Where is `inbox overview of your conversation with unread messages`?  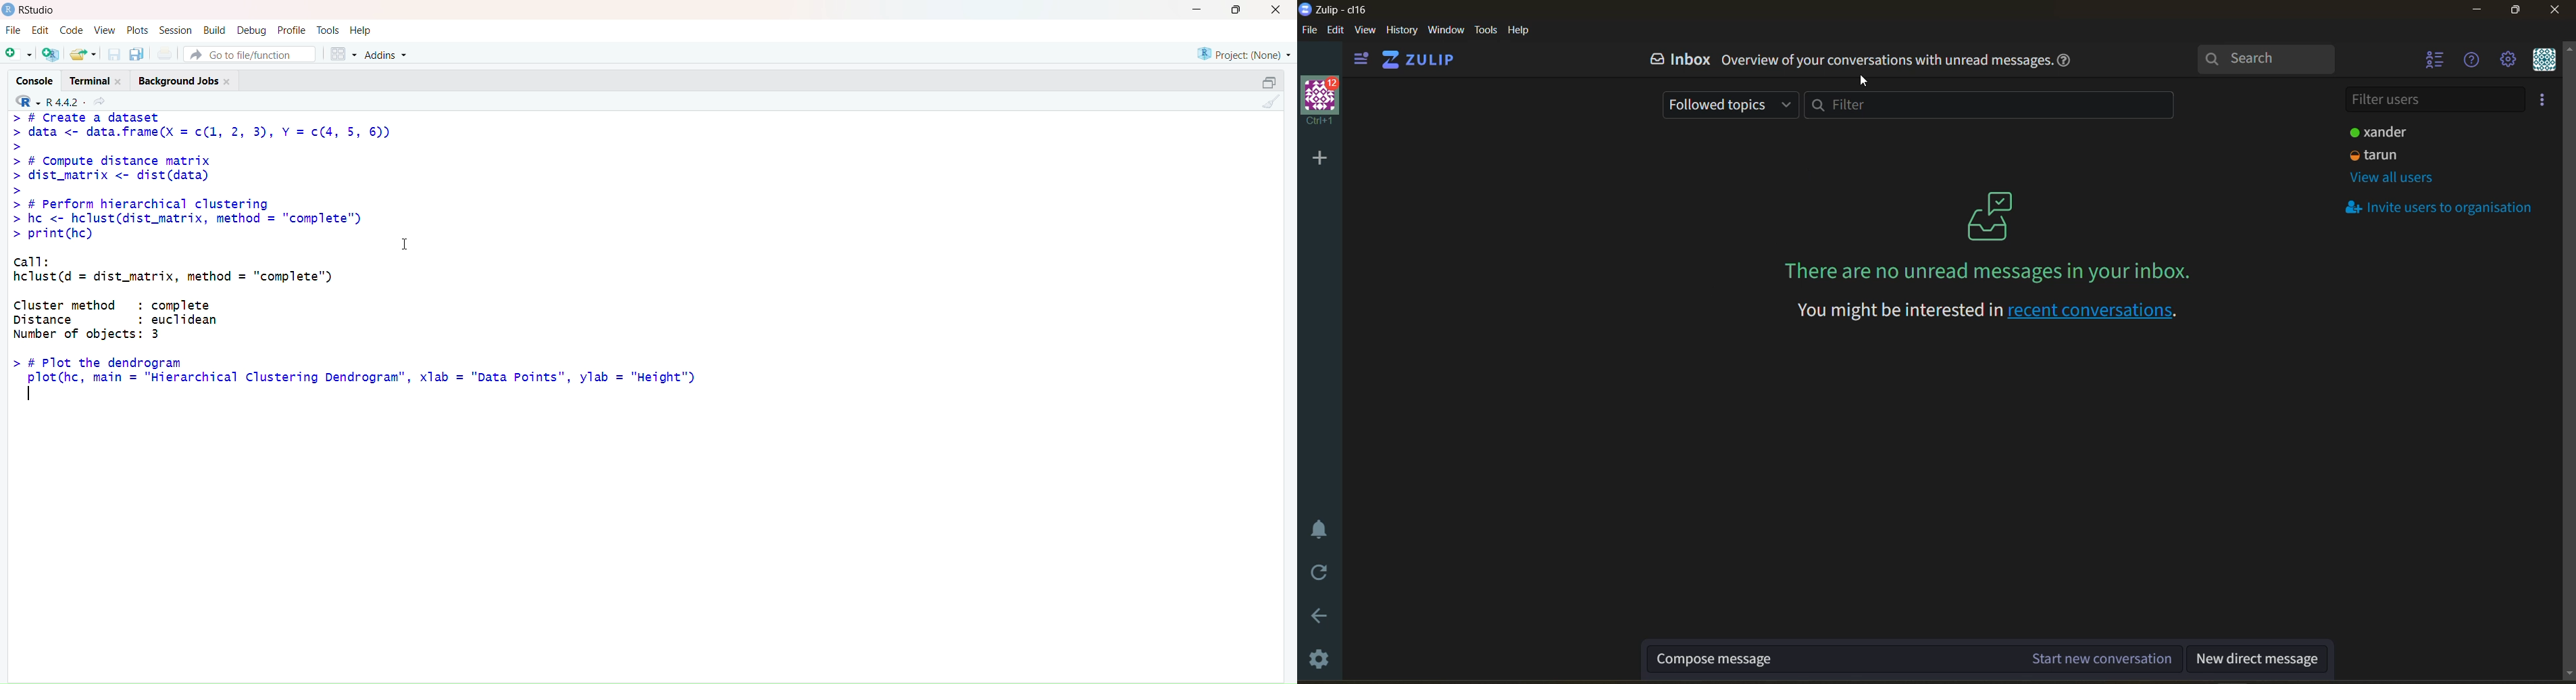
inbox overview of your conversation with unread messages is located at coordinates (1836, 59).